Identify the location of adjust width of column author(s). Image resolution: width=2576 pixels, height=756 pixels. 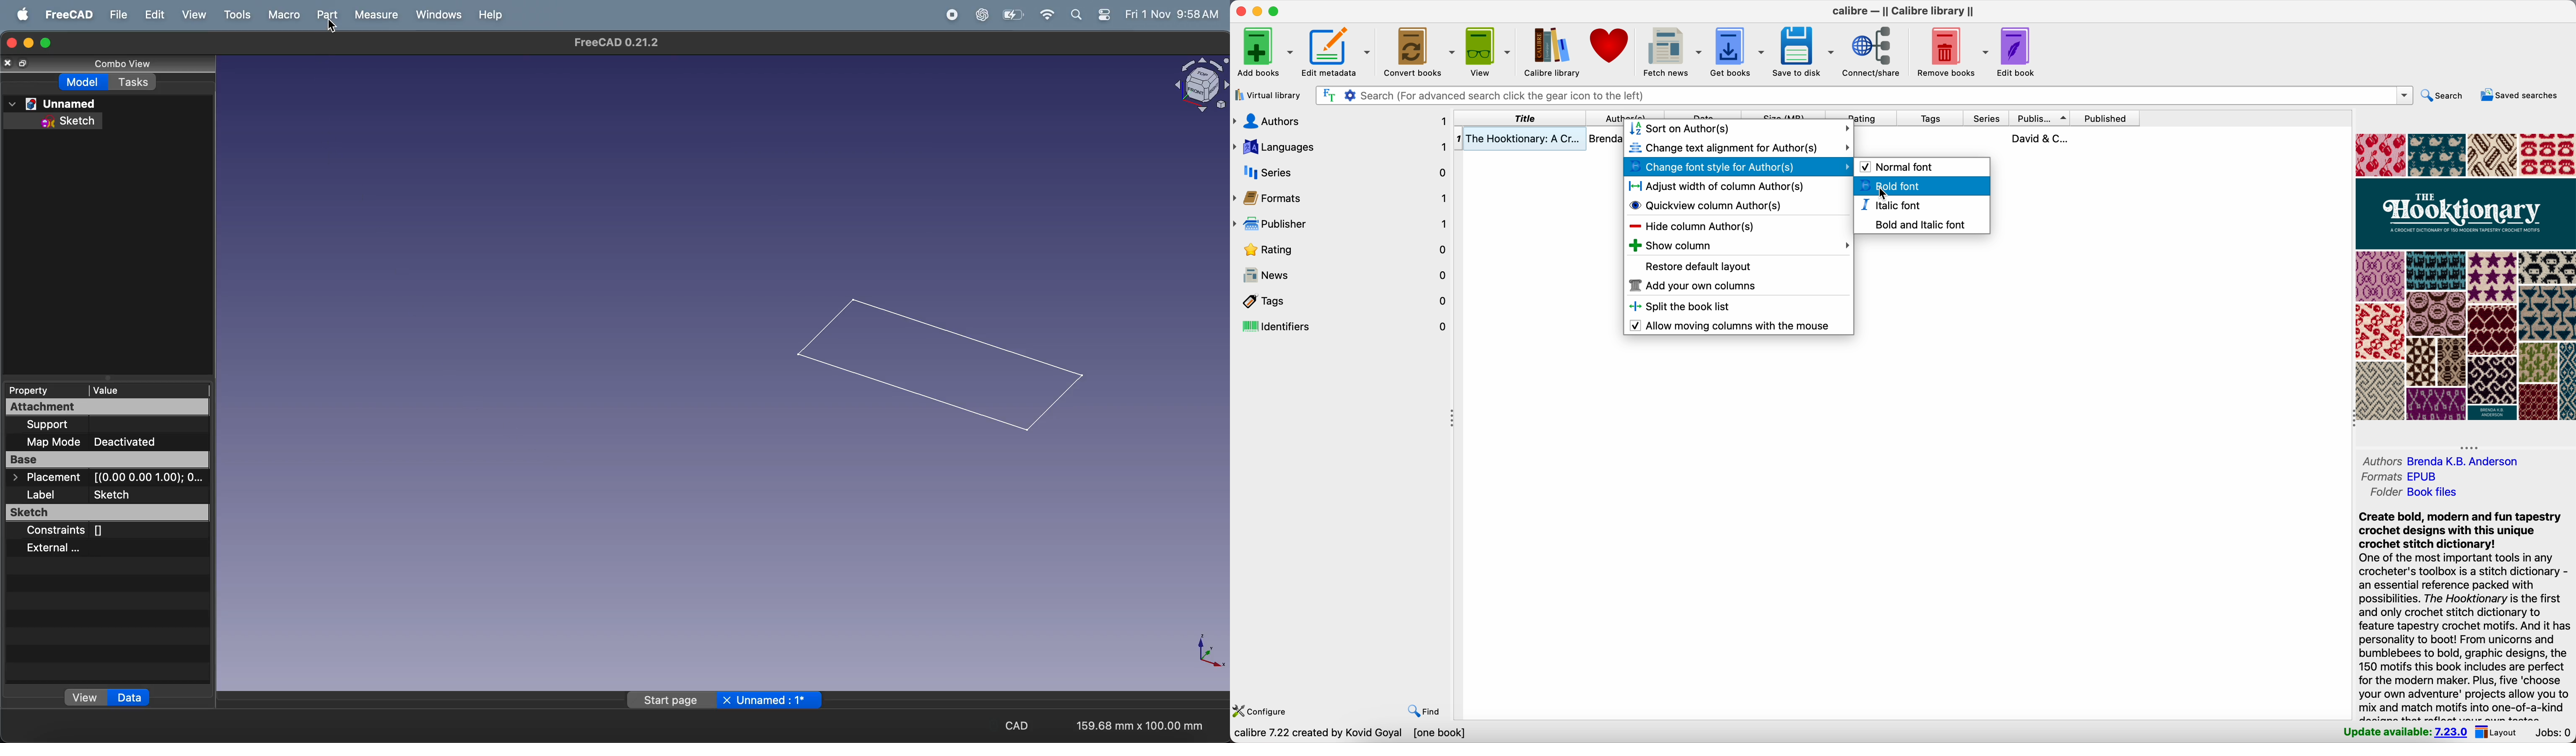
(1716, 186).